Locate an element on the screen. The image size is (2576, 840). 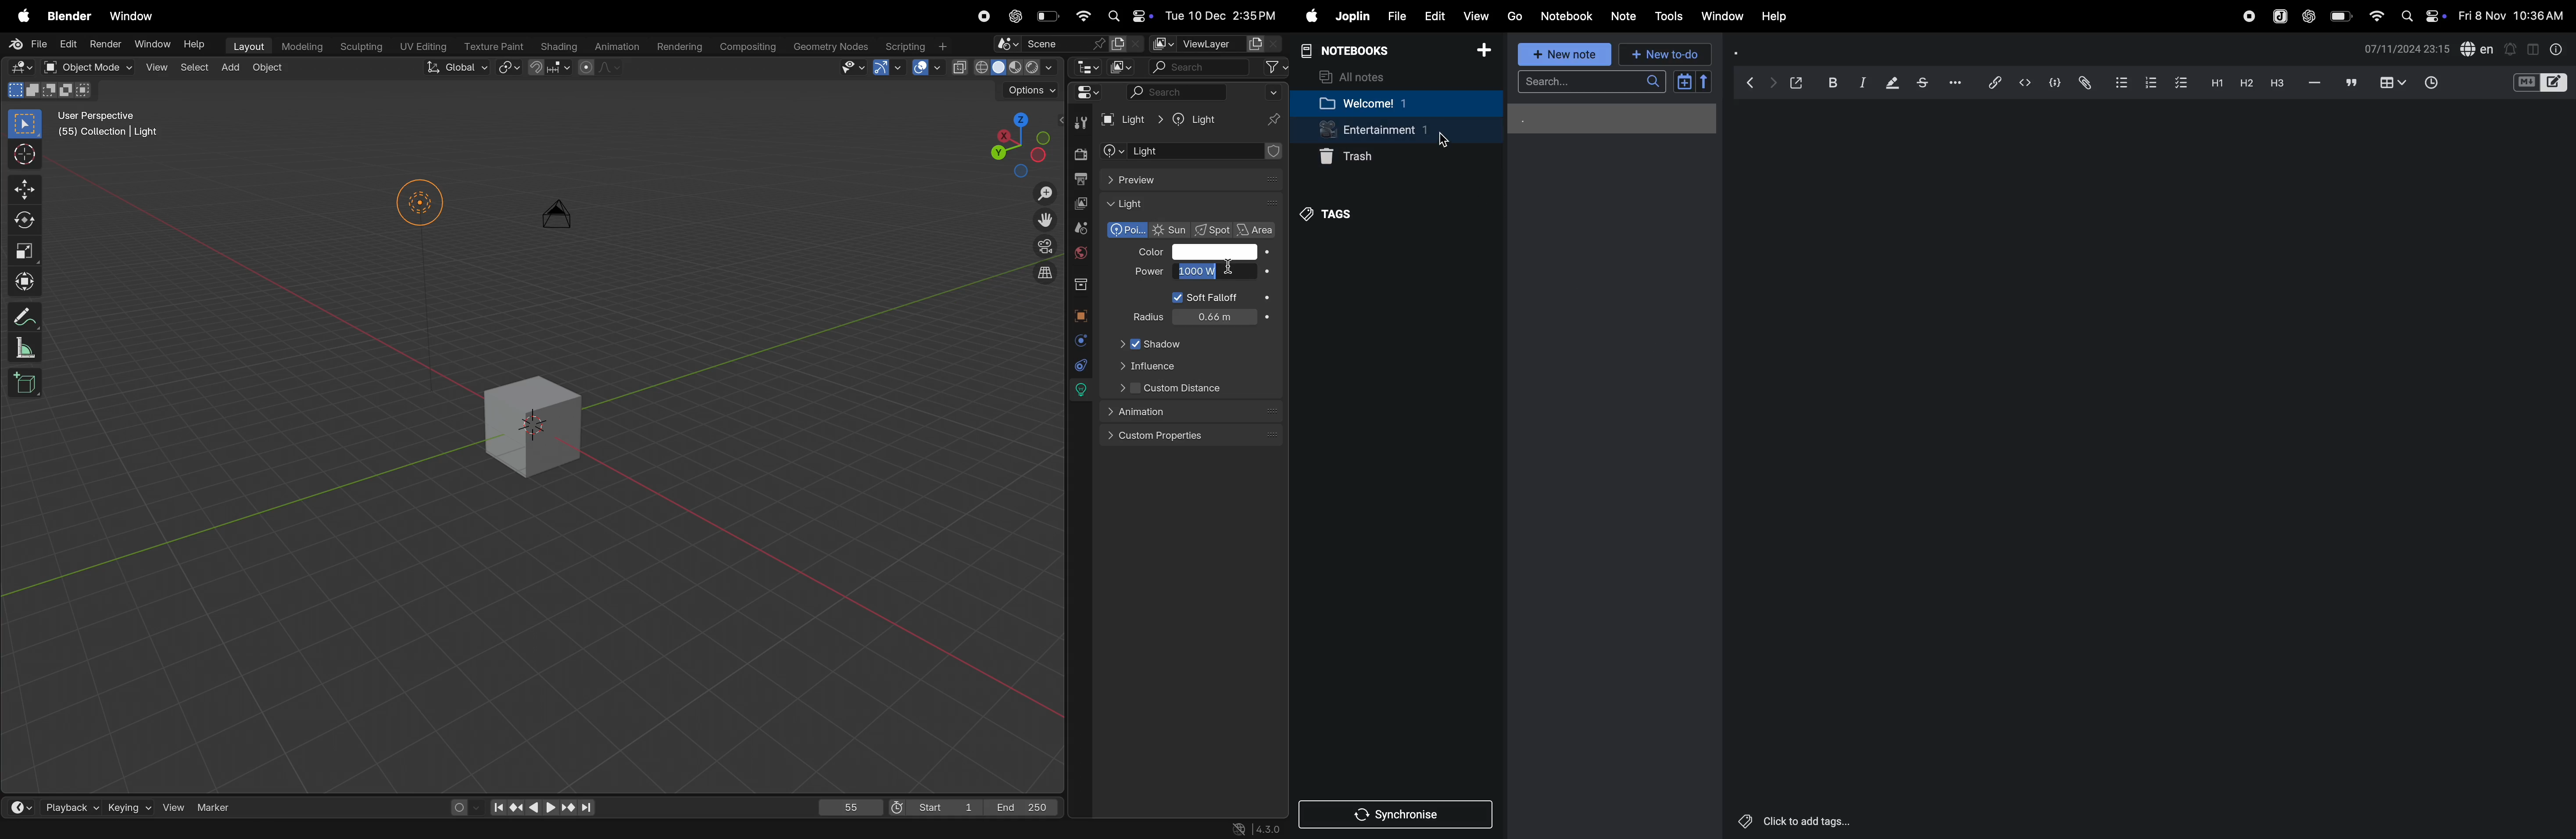
bold is located at coordinates (1833, 82).